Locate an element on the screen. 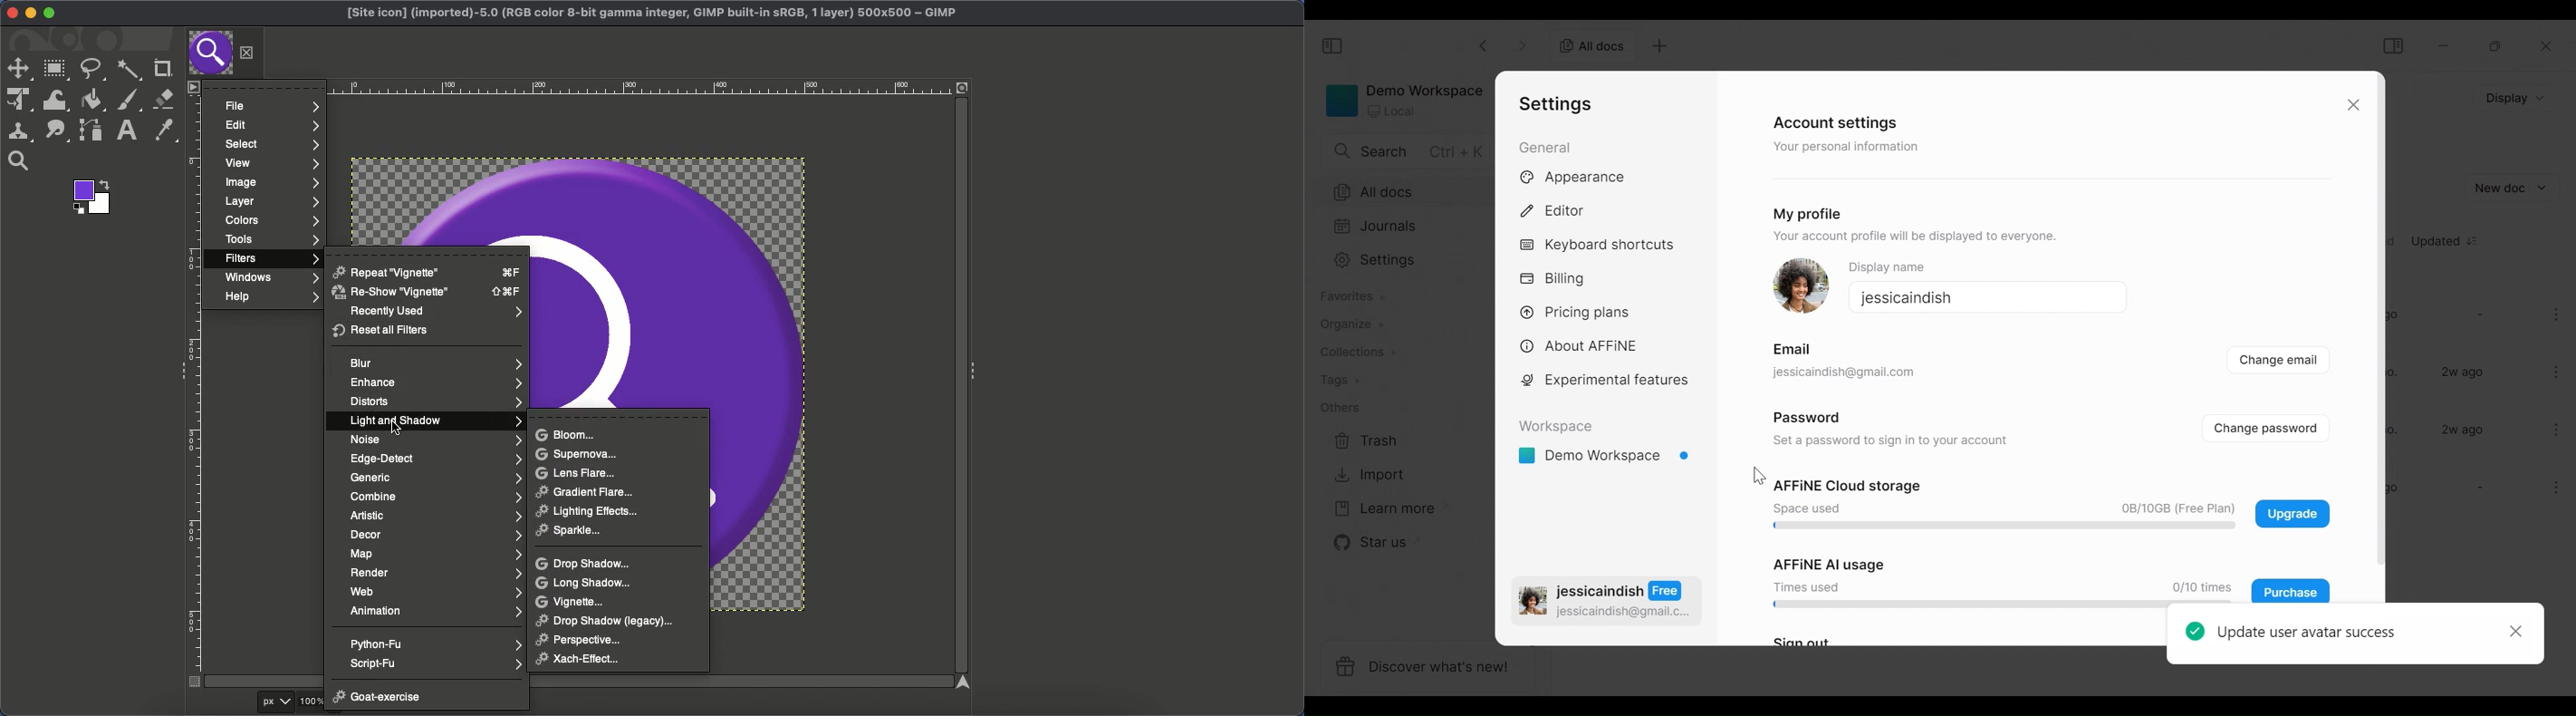 This screenshot has width=2576, height=728. Rectangular selector is located at coordinates (56, 71).